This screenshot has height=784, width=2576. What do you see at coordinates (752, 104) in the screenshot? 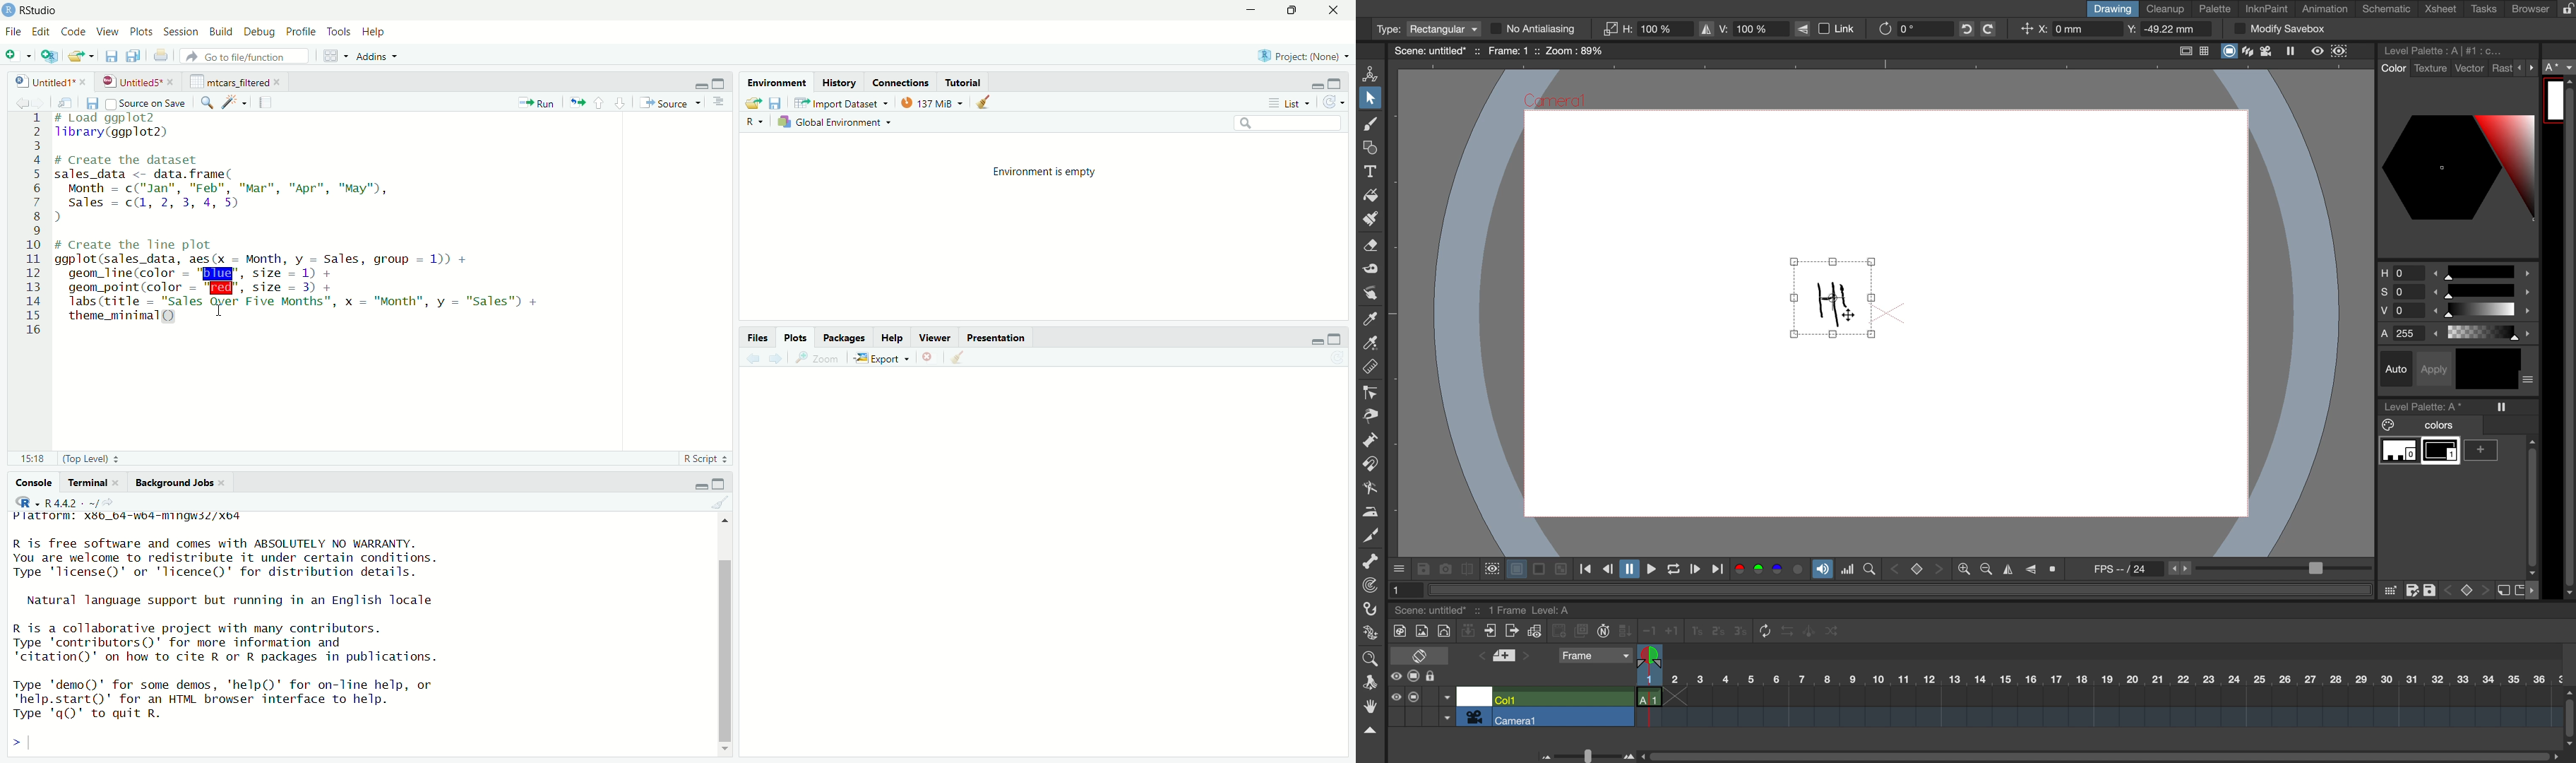
I see `open file` at bounding box center [752, 104].